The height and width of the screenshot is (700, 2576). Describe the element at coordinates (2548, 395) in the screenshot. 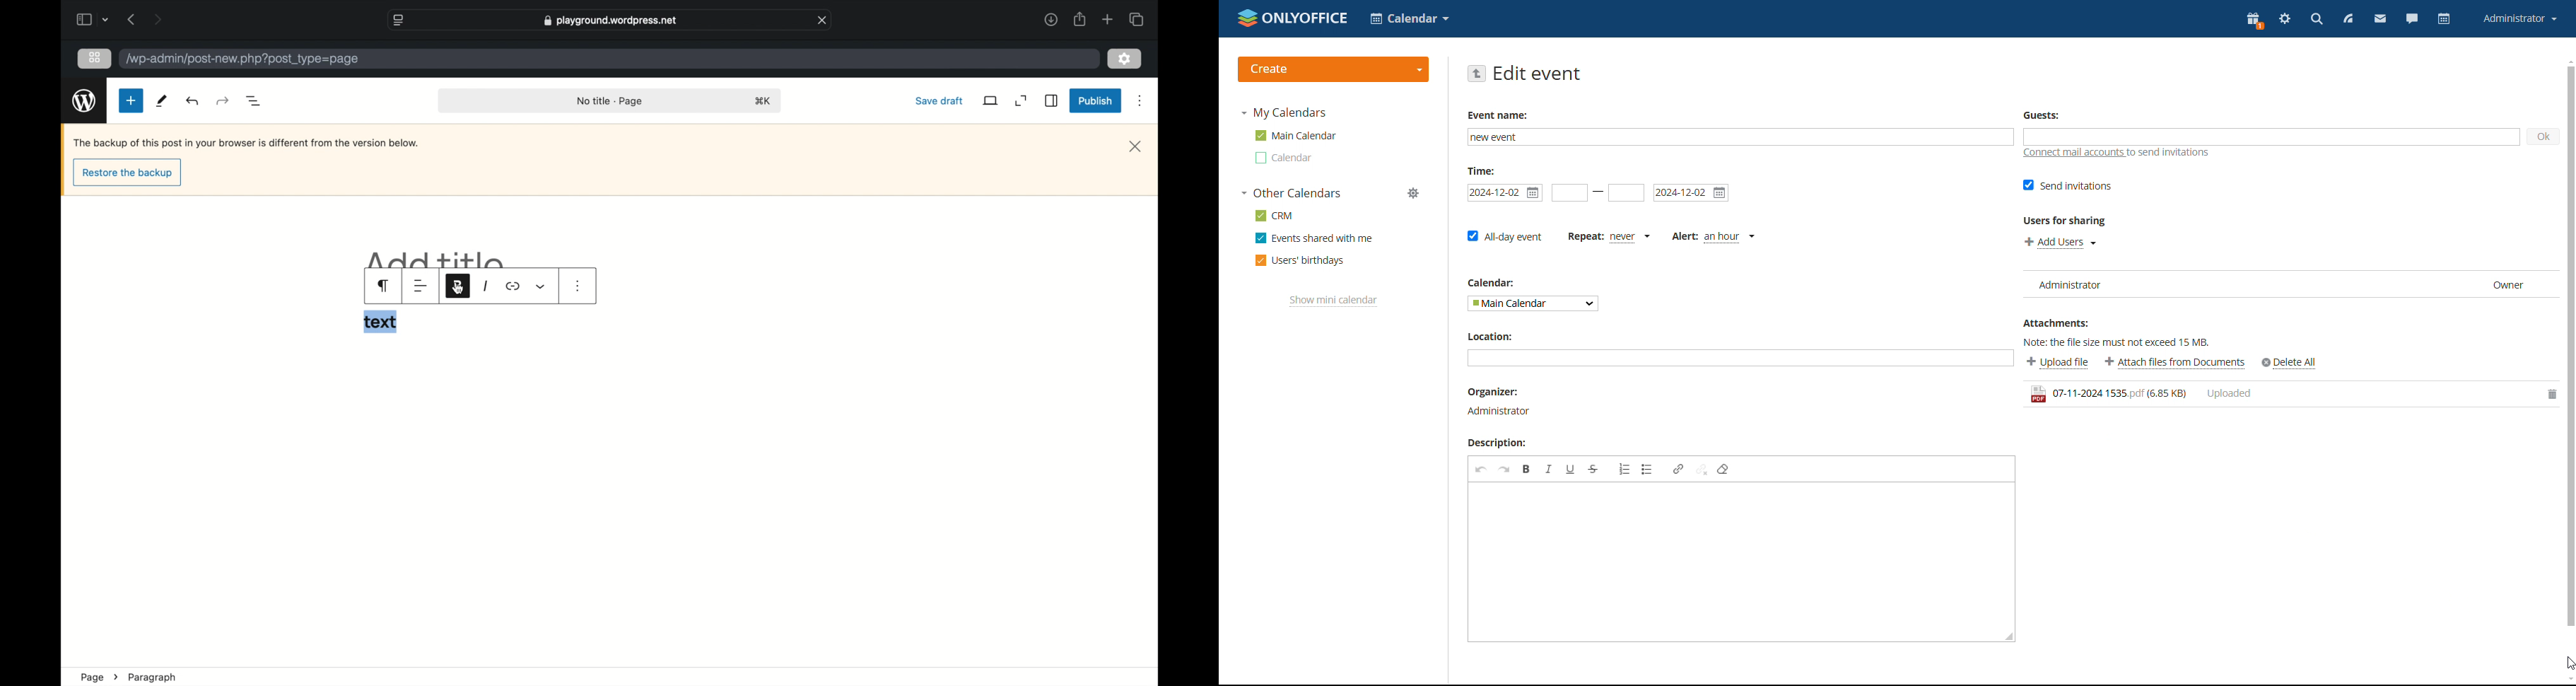

I see `delete` at that location.